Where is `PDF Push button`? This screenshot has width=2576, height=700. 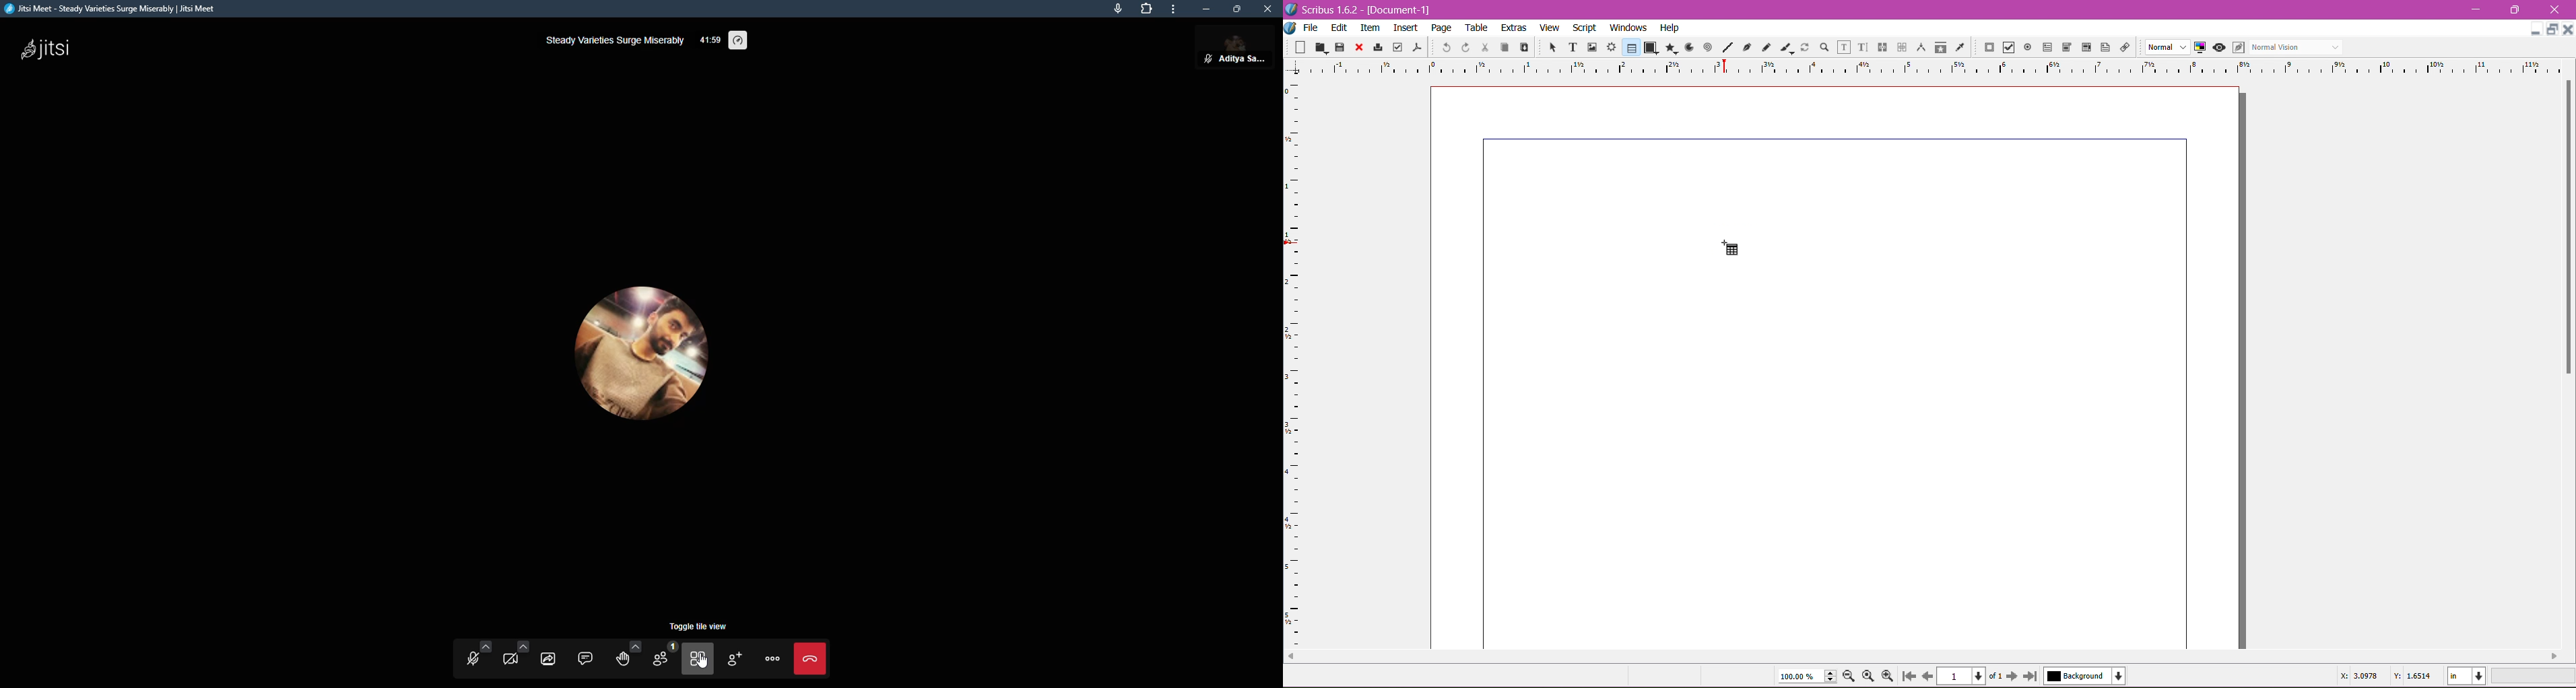
PDF Push button is located at coordinates (1987, 48).